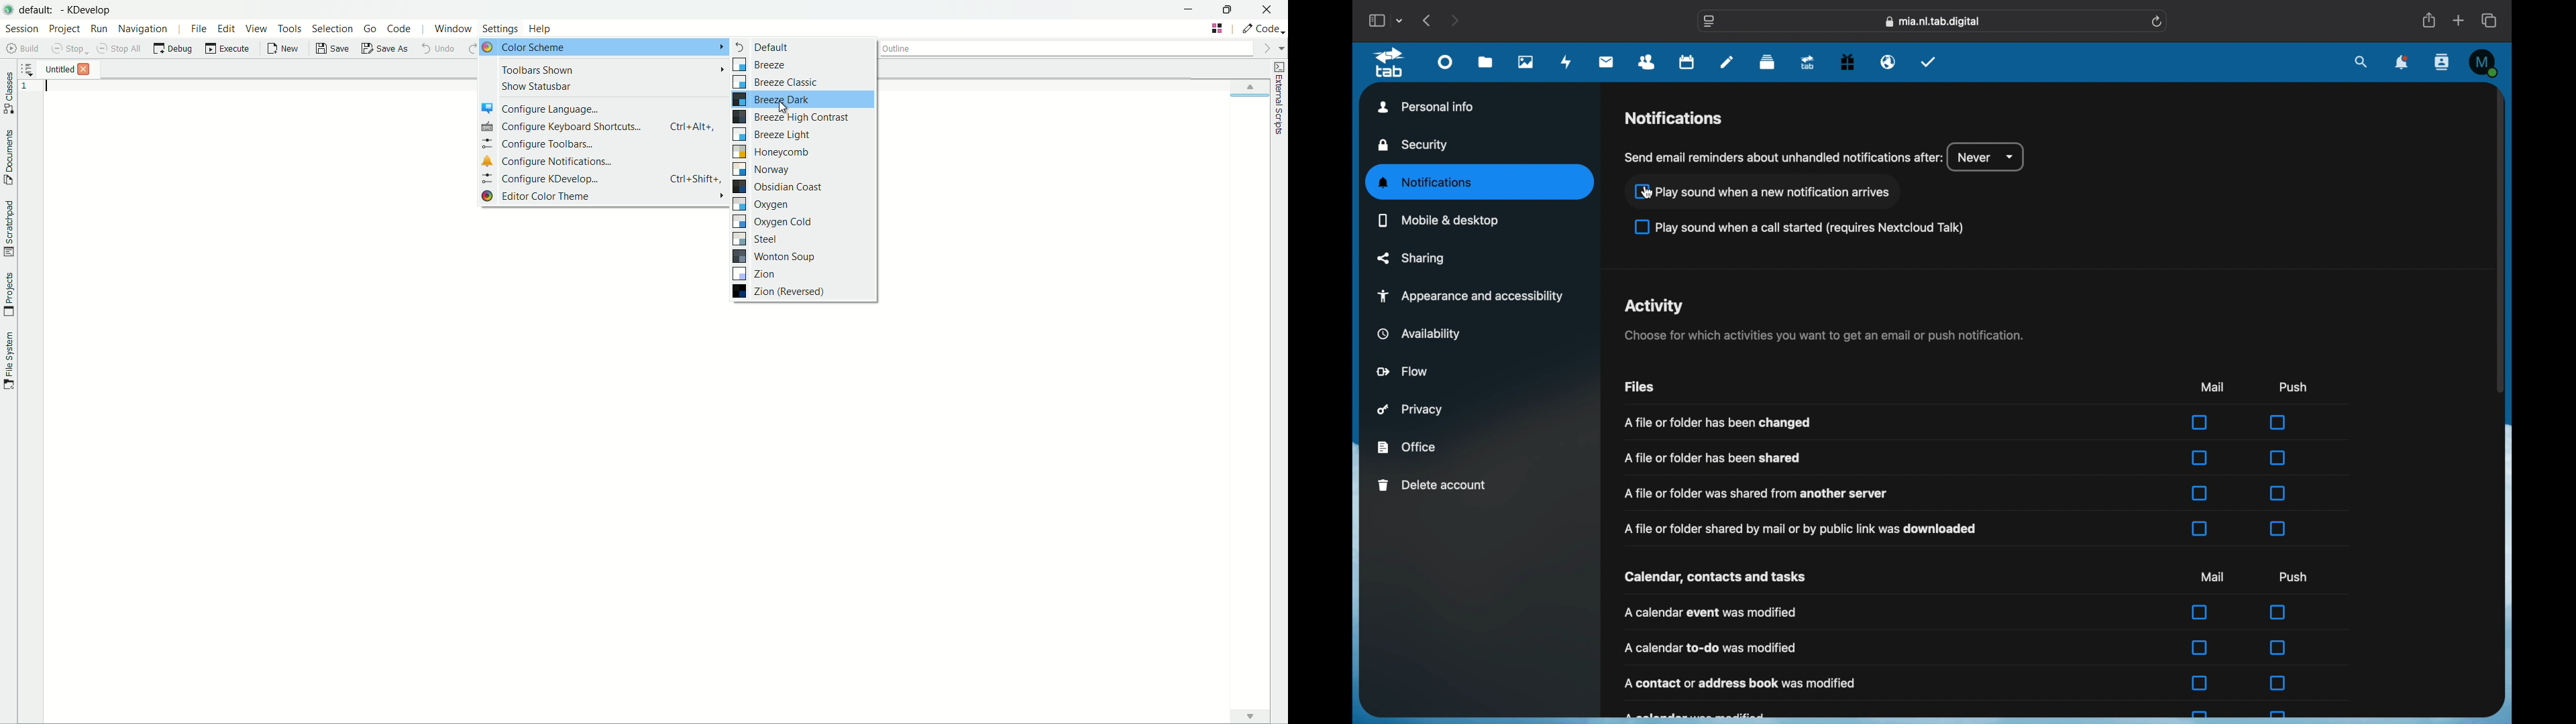  Describe the element at coordinates (1800, 228) in the screenshot. I see `checkbox` at that location.